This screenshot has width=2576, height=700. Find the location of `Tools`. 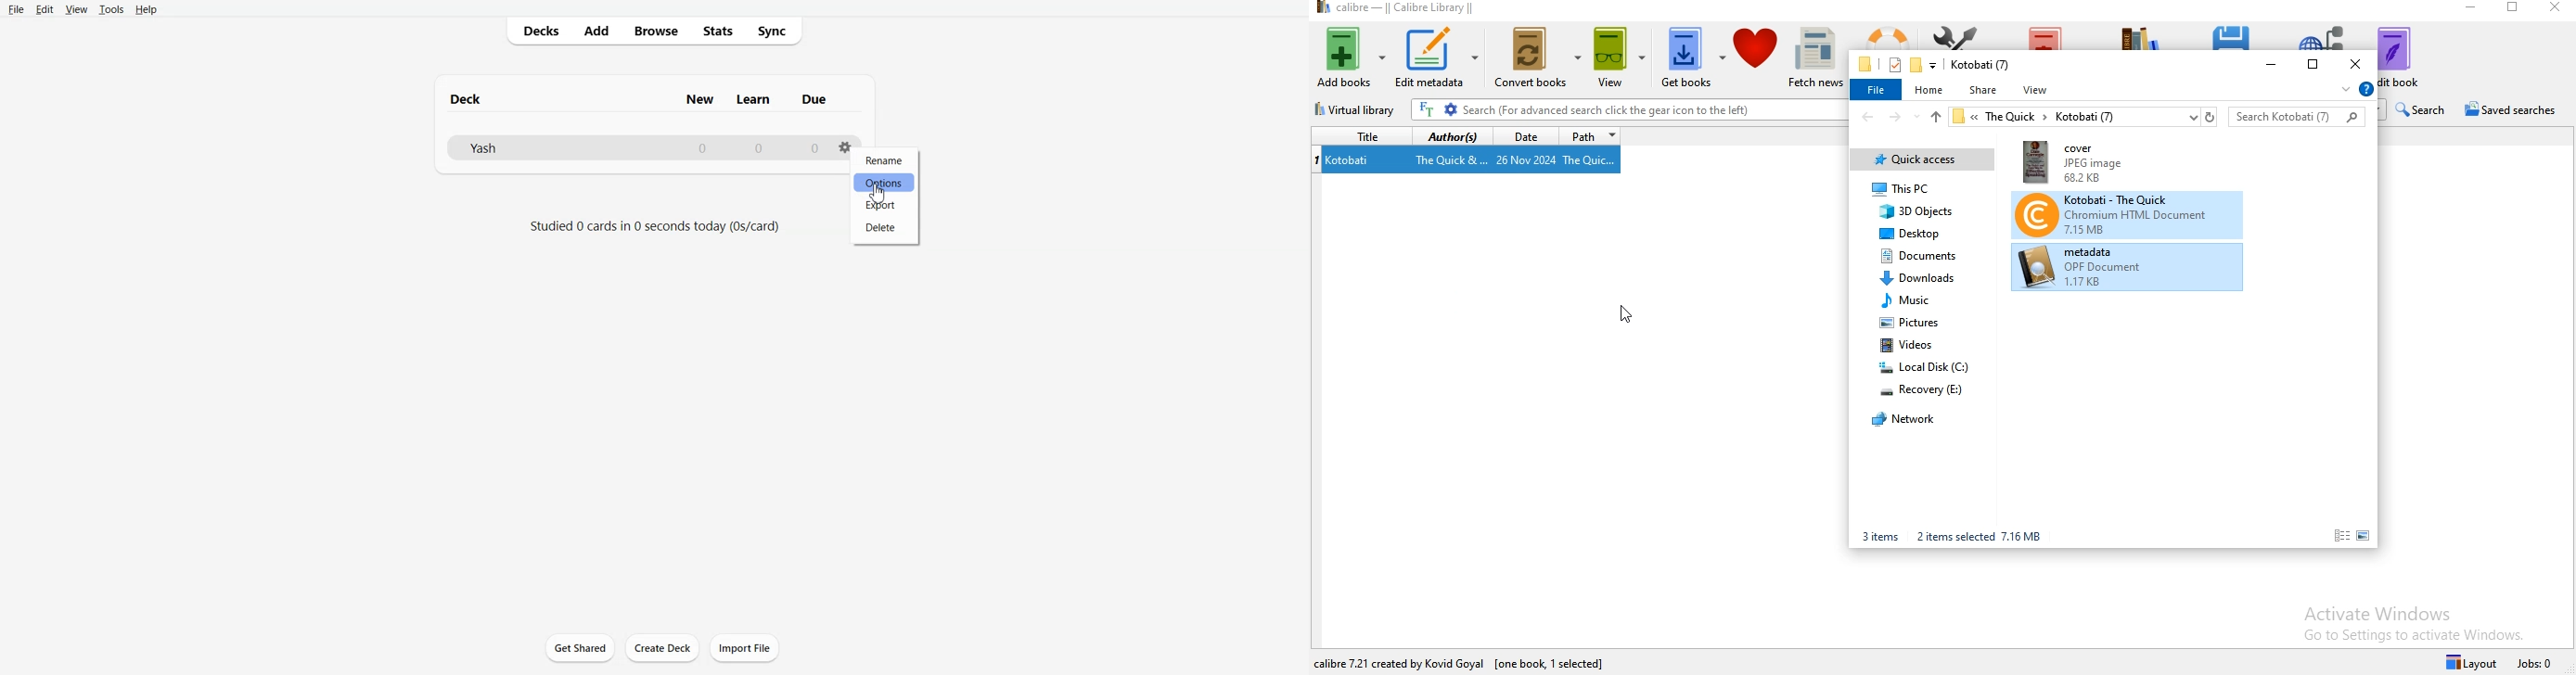

Tools is located at coordinates (110, 10).